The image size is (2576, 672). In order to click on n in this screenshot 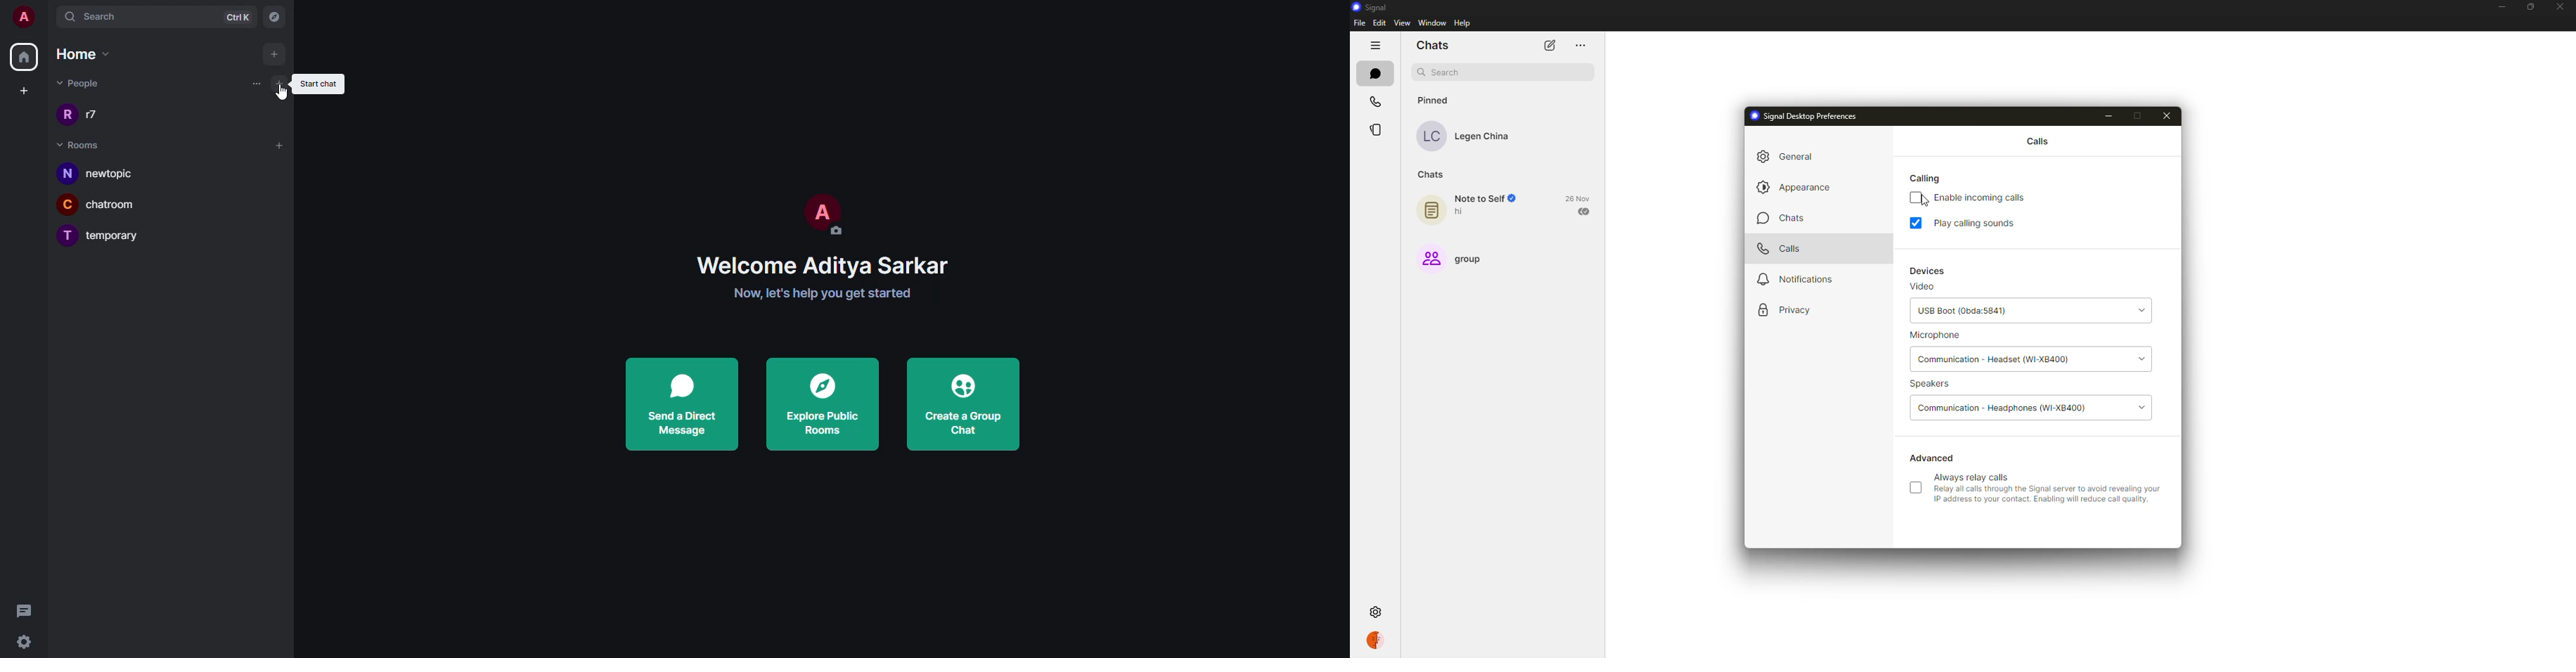, I will do `click(68, 174)`.